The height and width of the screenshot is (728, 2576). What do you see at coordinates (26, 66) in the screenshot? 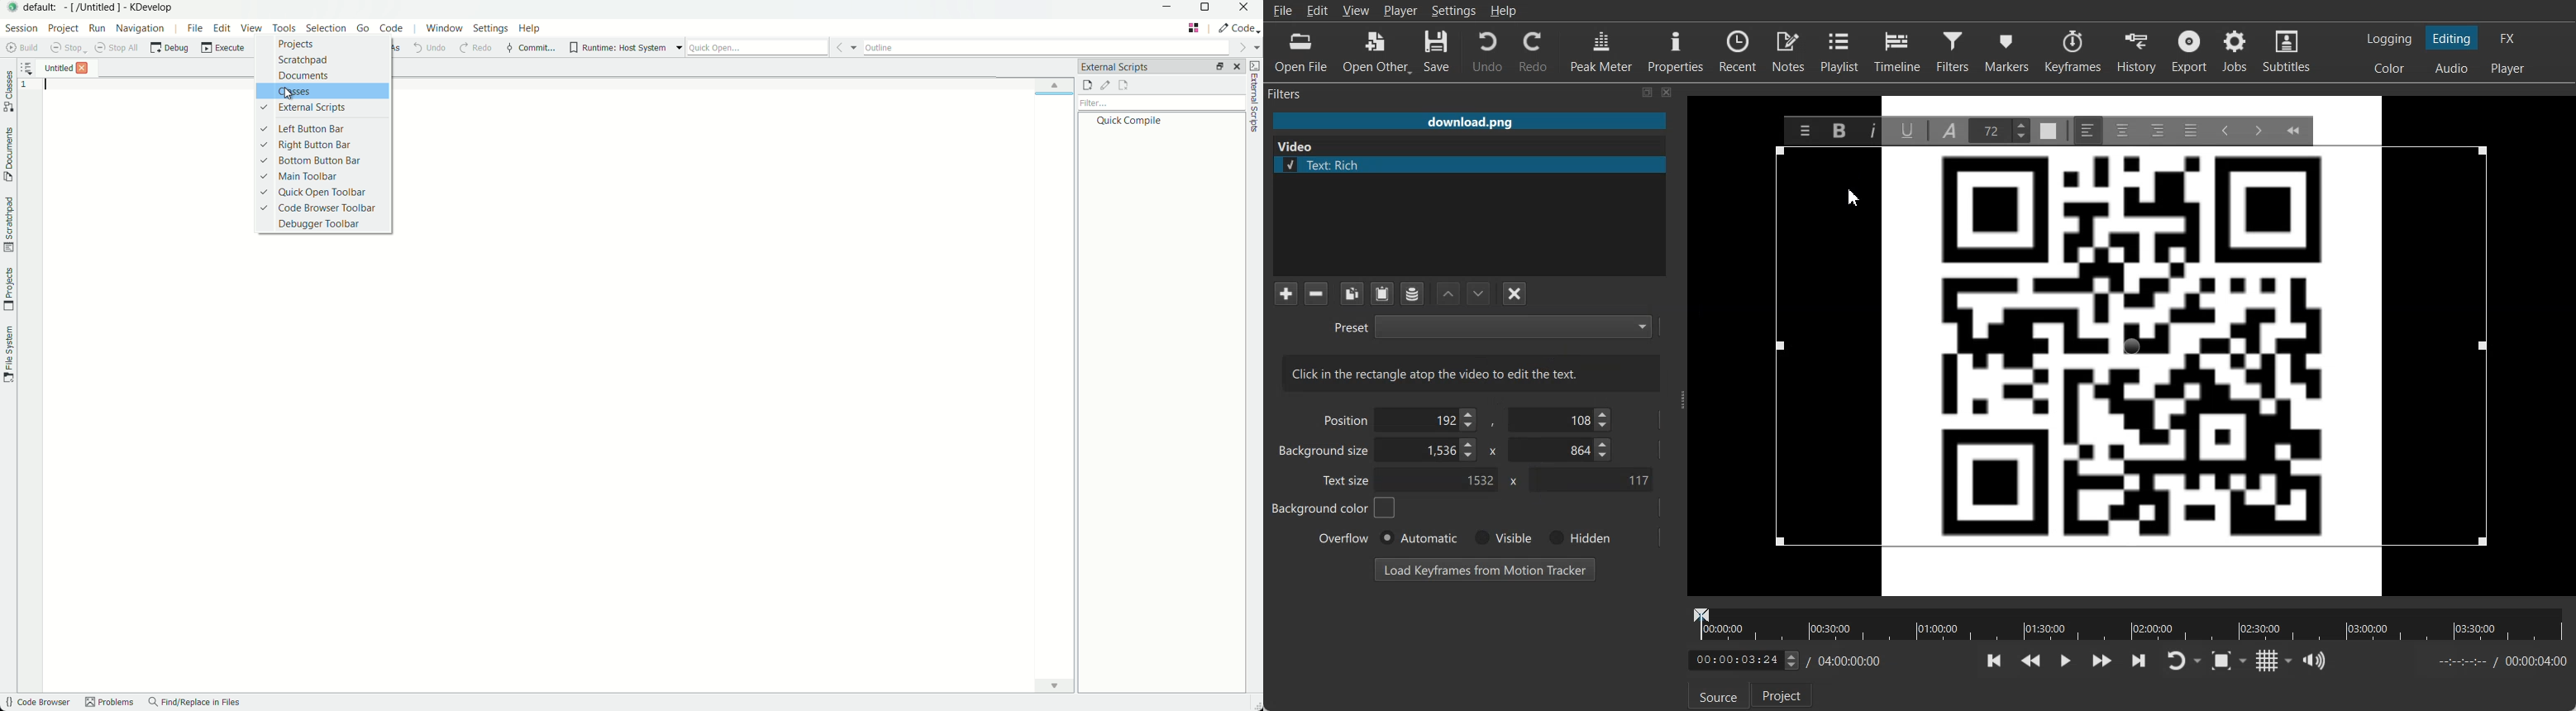
I see `sort all opened document` at bounding box center [26, 66].